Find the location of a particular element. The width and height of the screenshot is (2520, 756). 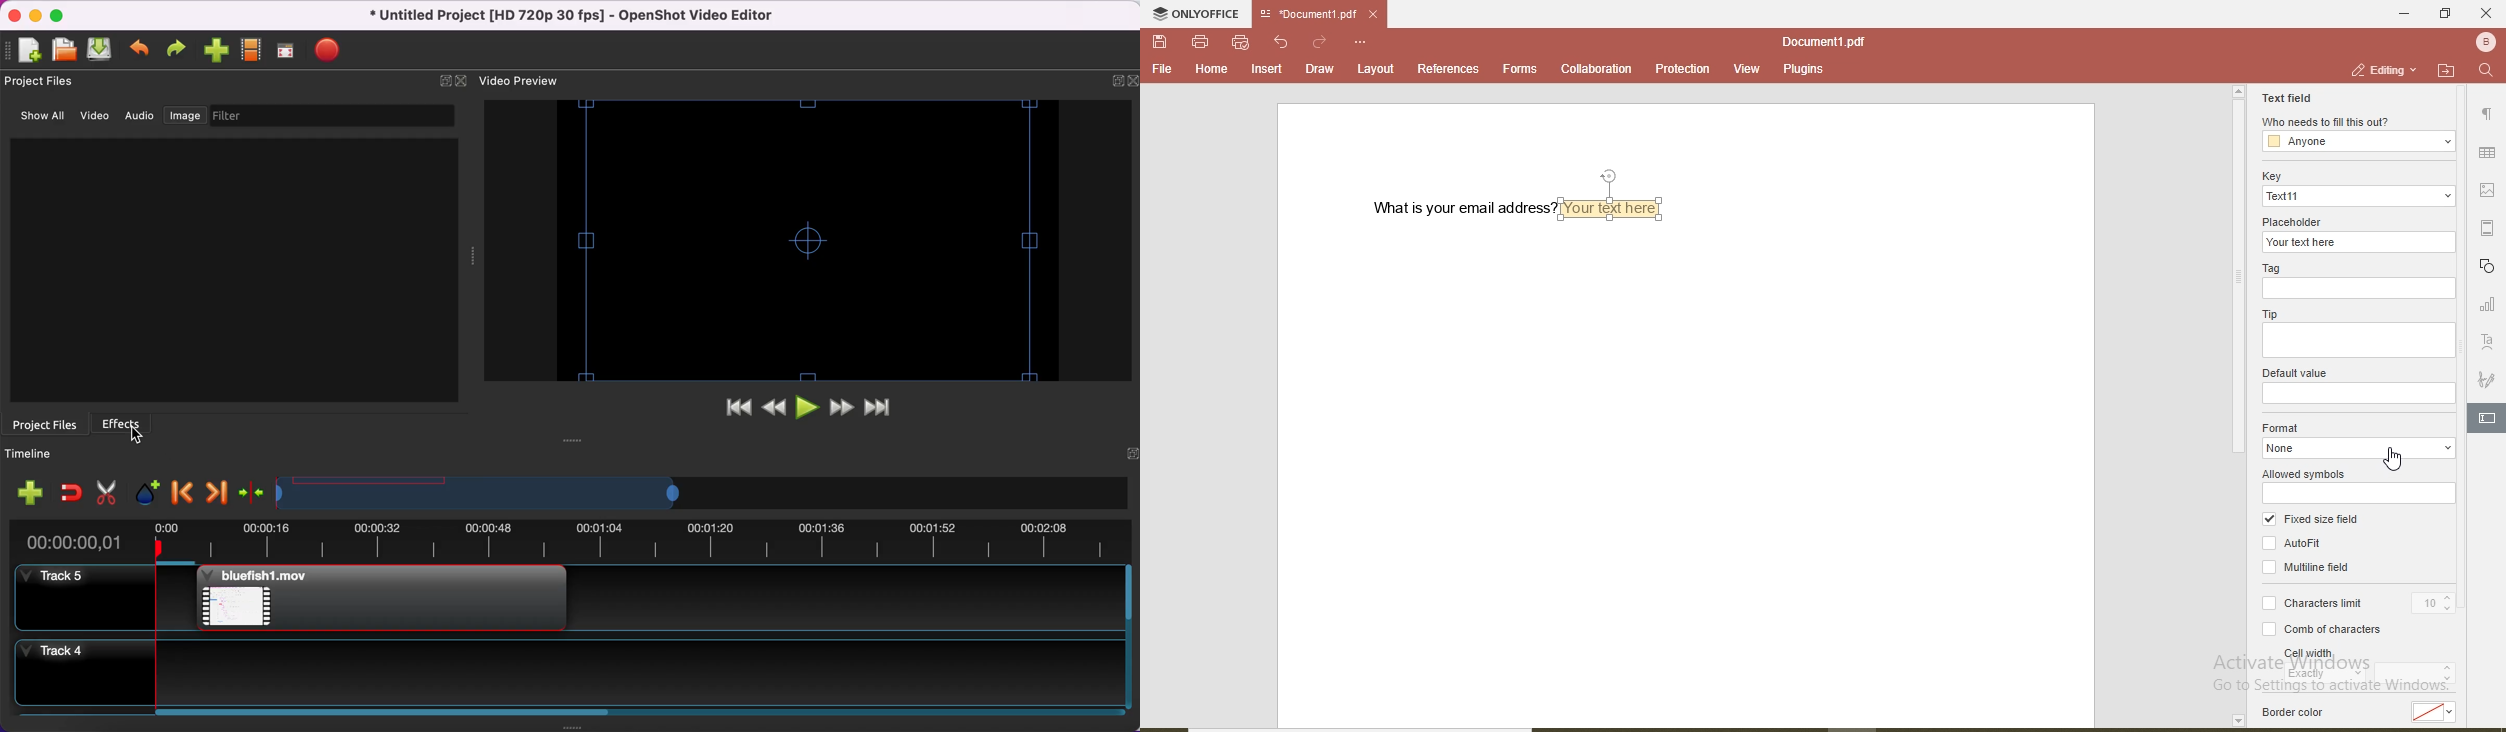

allowed symbols input is located at coordinates (2357, 493).